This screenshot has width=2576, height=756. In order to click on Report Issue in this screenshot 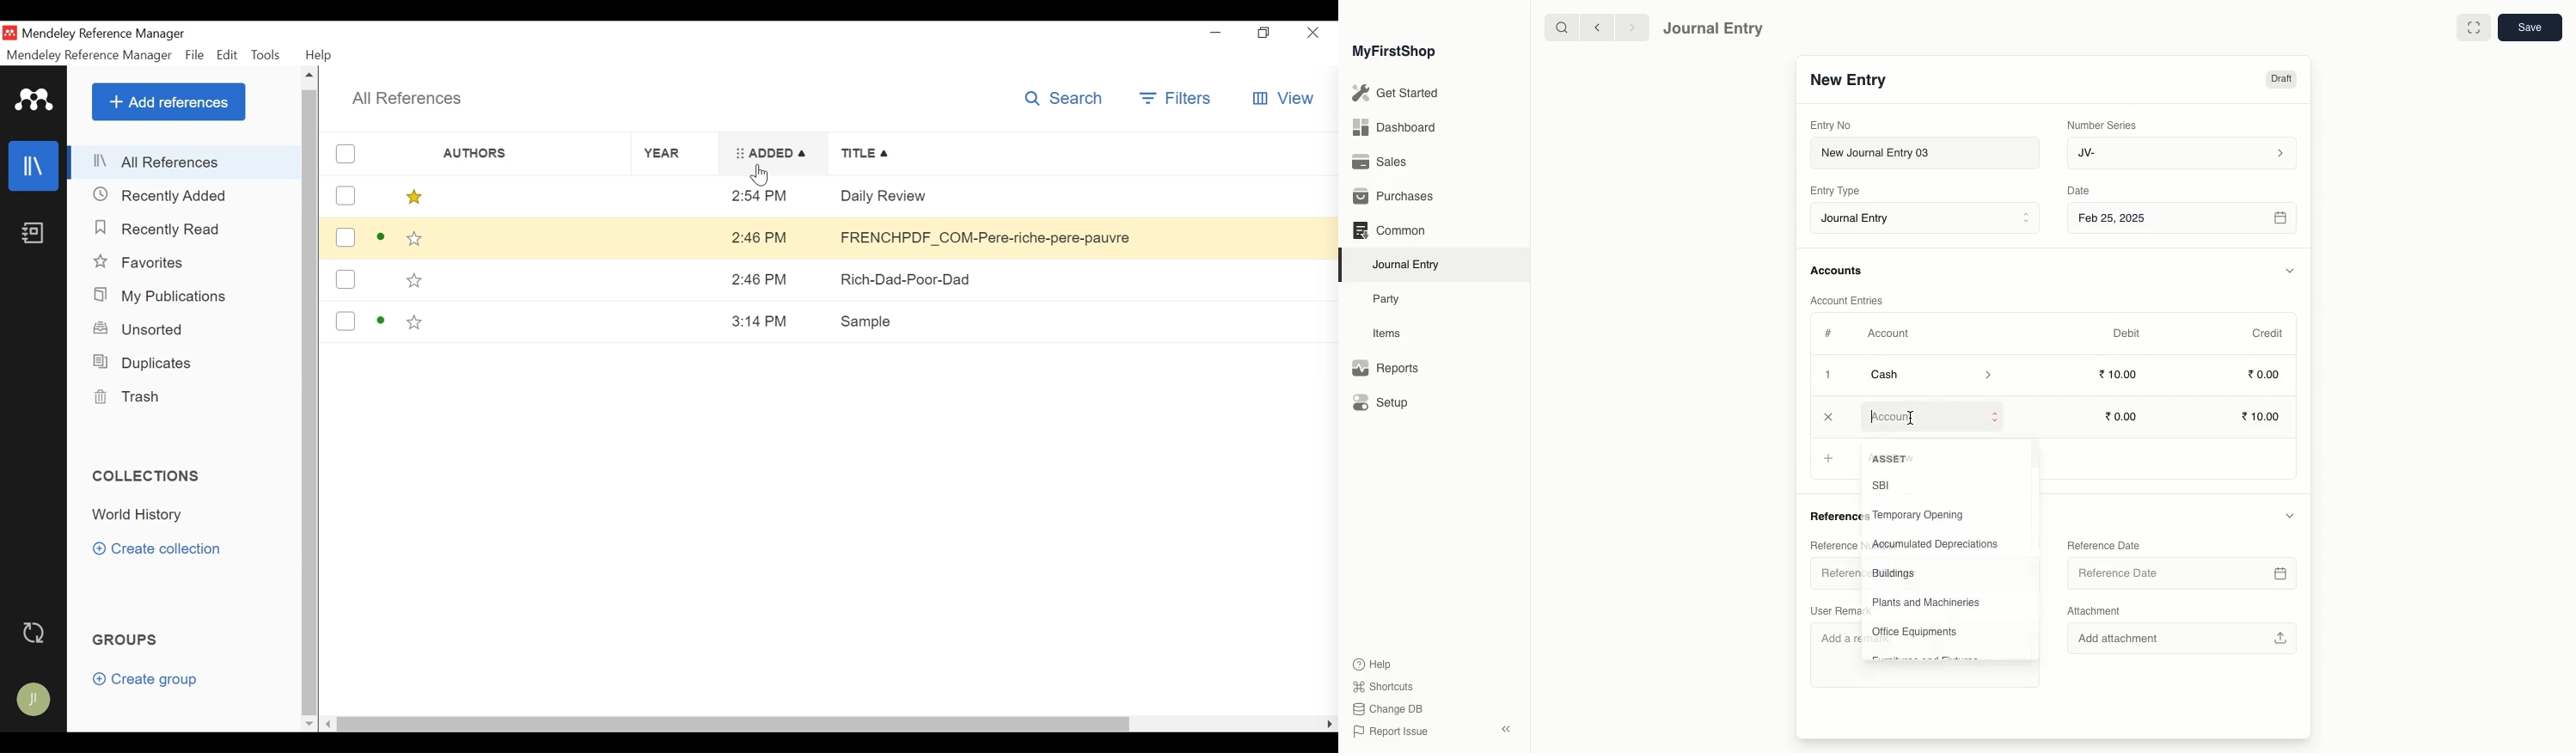, I will do `click(1389, 732)`.